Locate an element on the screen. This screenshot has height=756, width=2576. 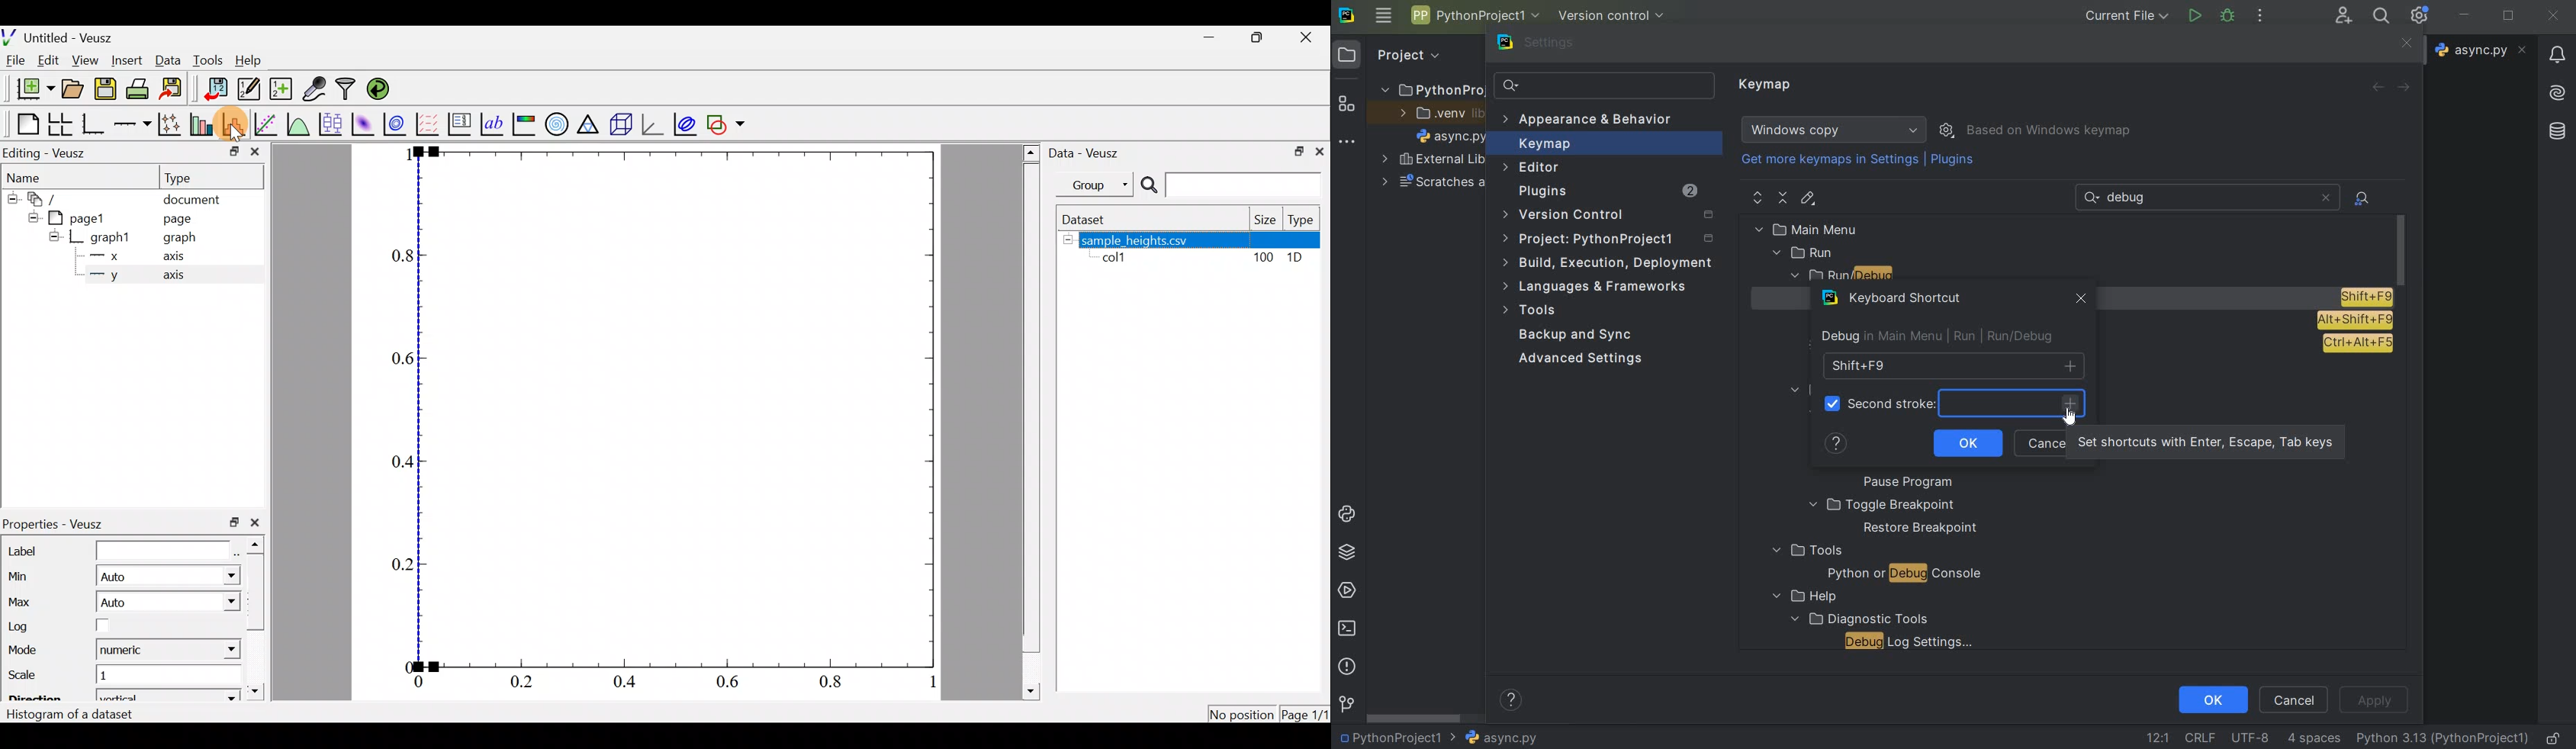
save the document is located at coordinates (105, 89).